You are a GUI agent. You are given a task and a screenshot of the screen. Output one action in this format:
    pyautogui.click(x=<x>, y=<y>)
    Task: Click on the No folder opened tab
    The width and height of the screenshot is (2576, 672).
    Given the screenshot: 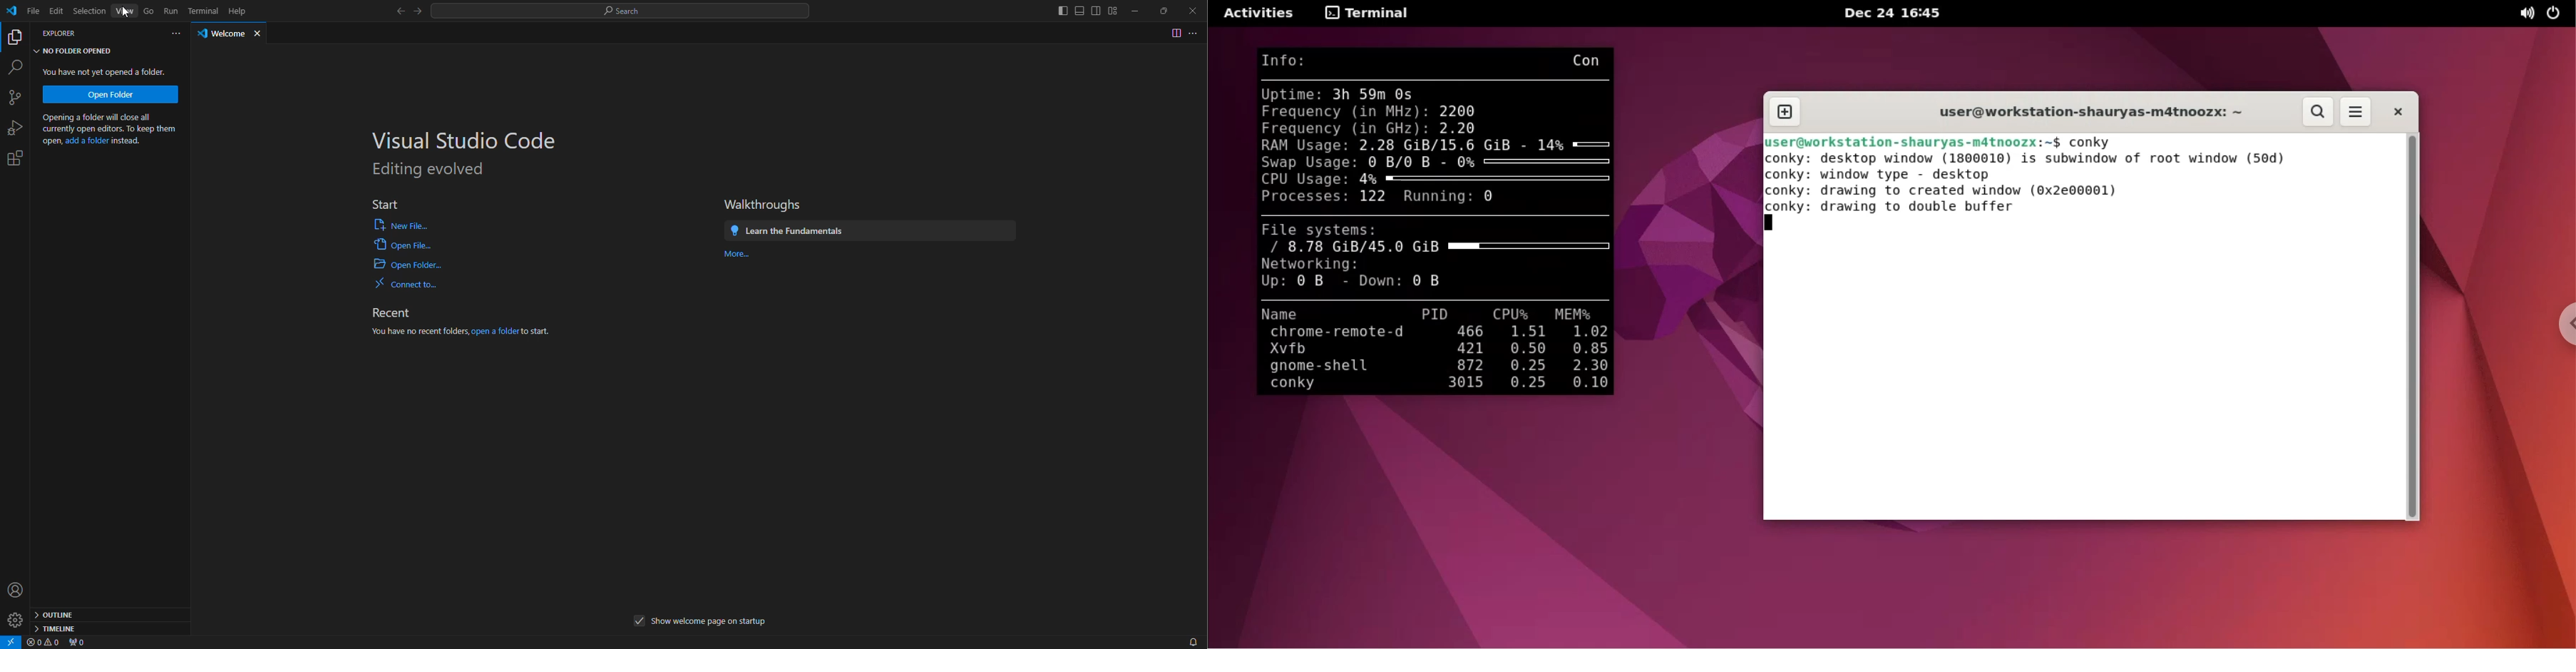 What is the action you would take?
    pyautogui.click(x=76, y=50)
    